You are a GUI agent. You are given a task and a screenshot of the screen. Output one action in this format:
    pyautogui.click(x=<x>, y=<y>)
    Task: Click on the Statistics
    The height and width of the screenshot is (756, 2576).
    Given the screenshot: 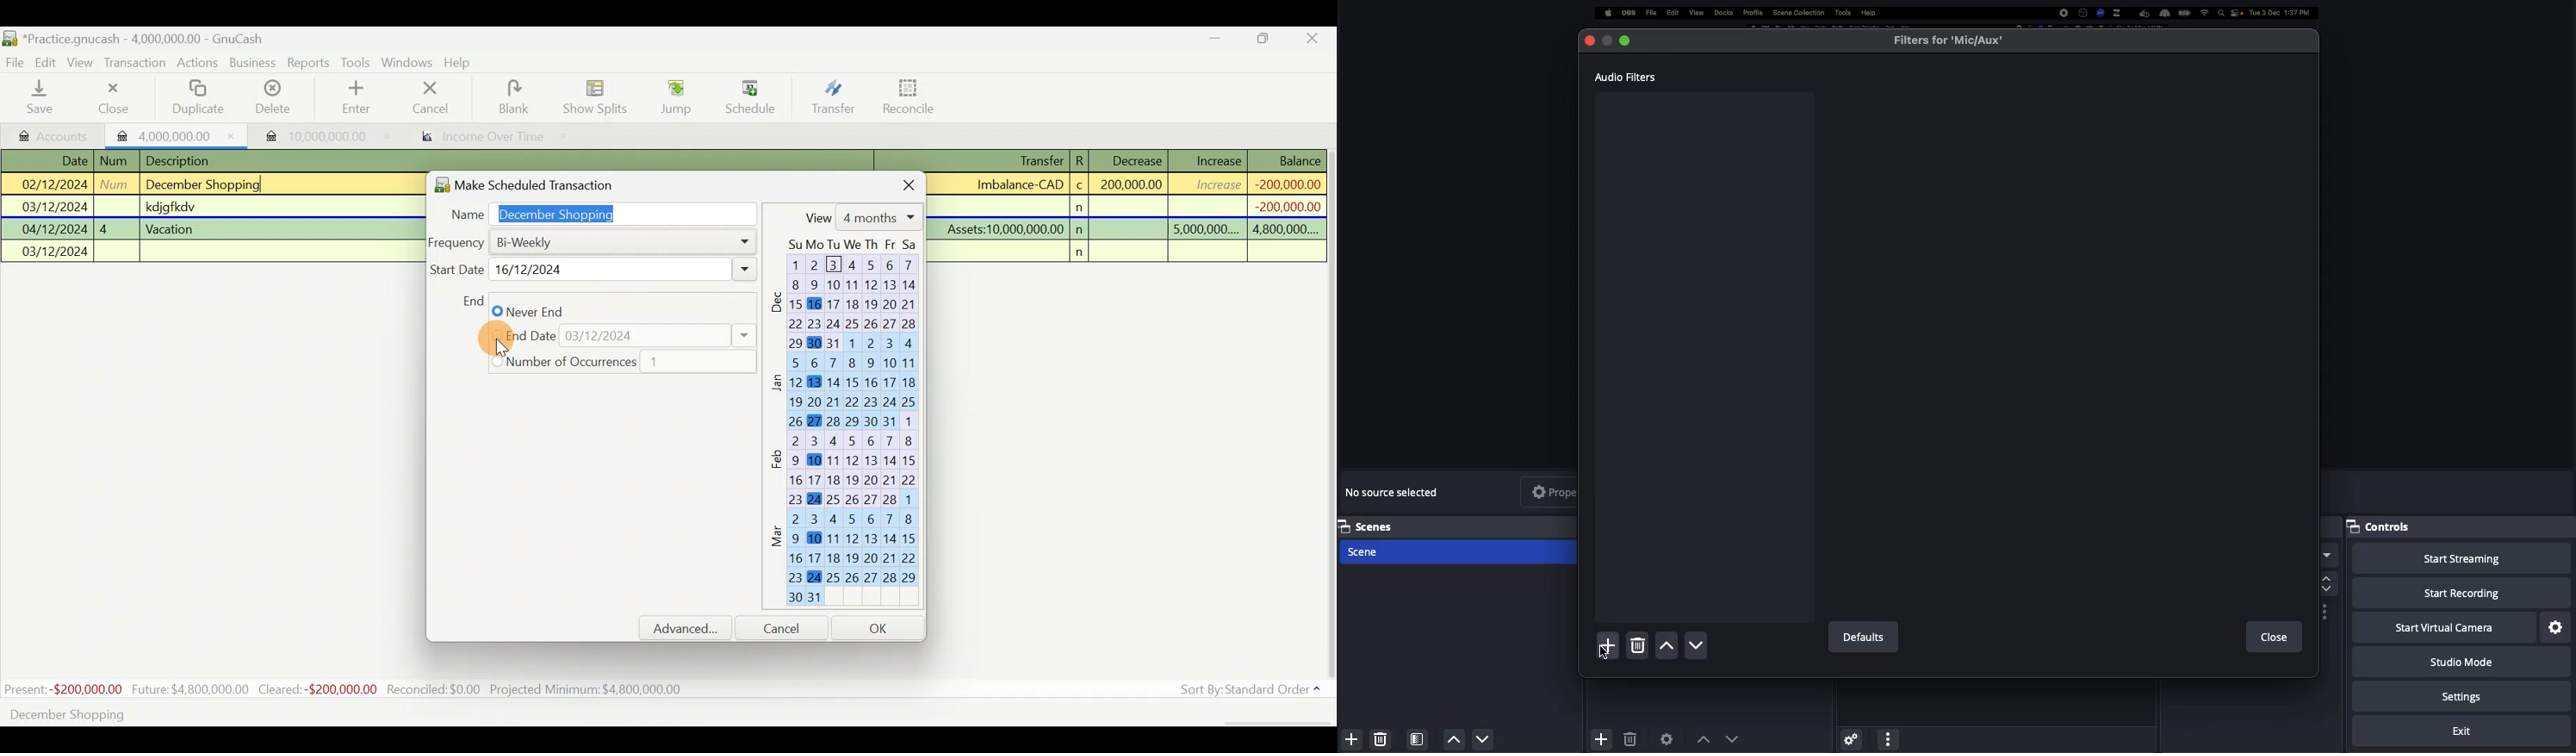 What is the action you would take?
    pyautogui.click(x=346, y=690)
    